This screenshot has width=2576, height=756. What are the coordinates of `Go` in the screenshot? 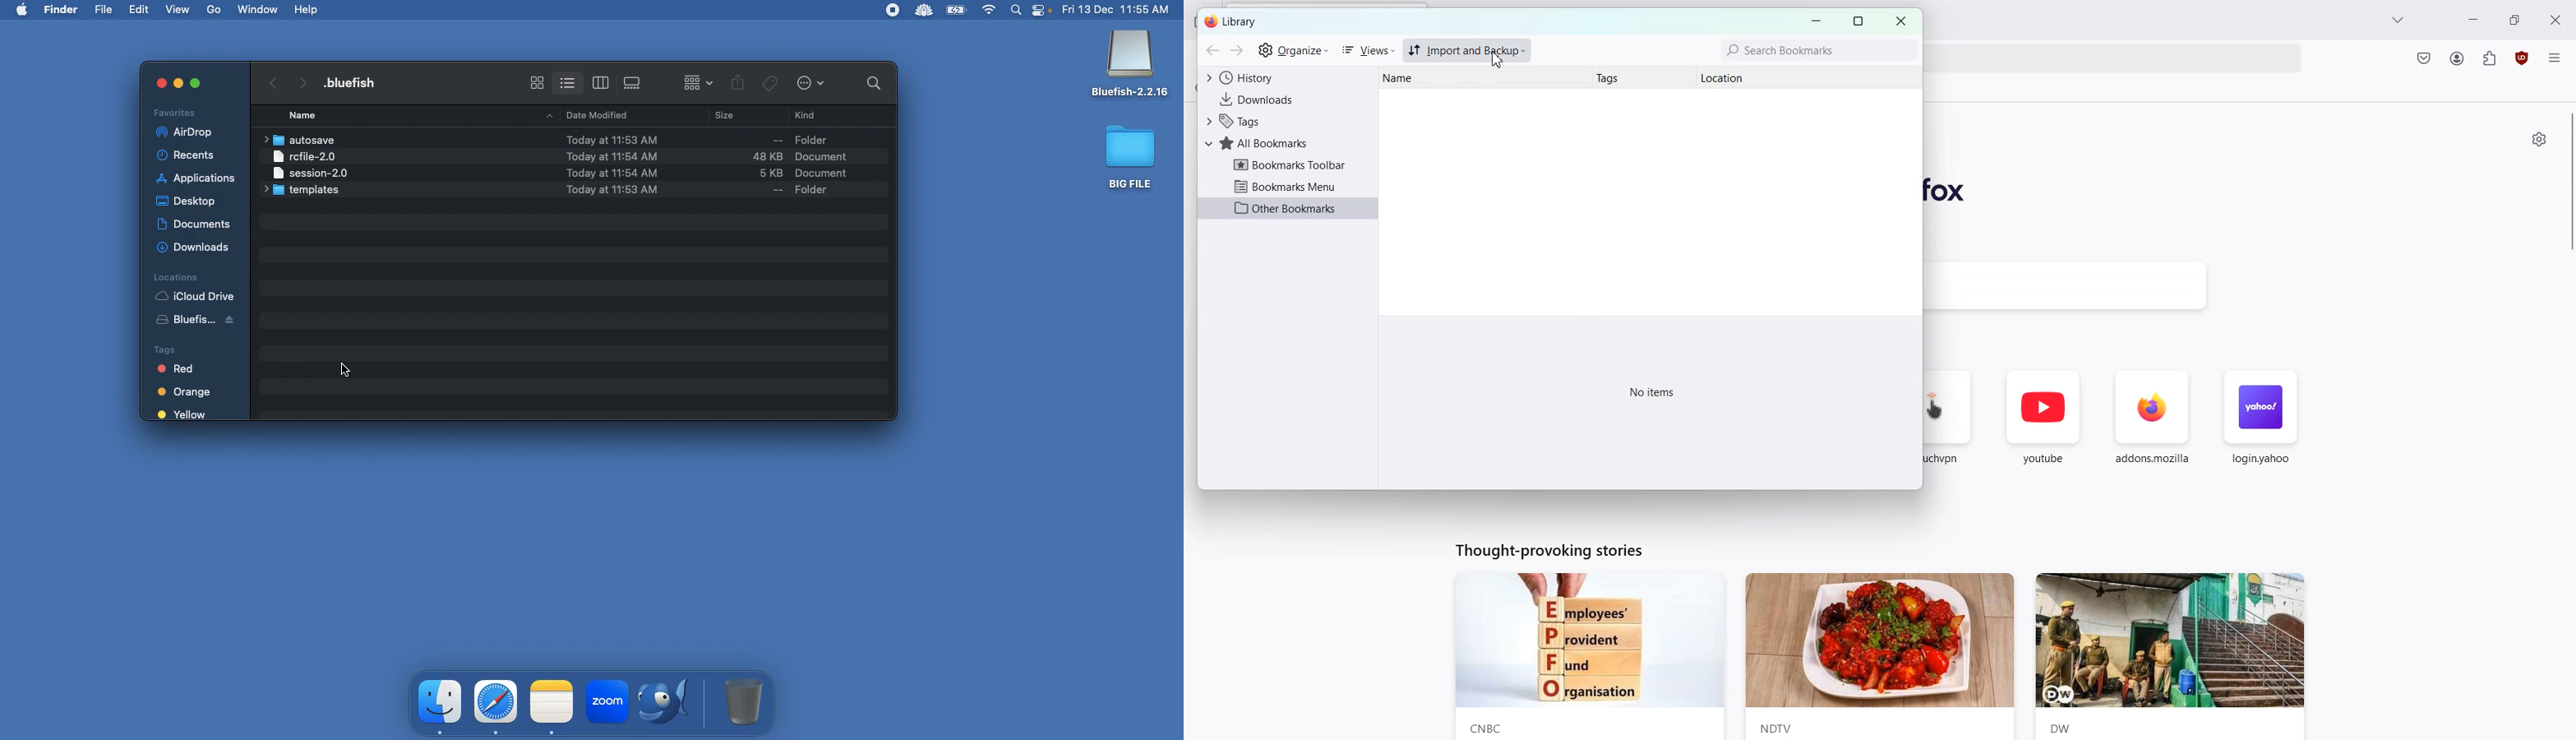 It's located at (215, 10).